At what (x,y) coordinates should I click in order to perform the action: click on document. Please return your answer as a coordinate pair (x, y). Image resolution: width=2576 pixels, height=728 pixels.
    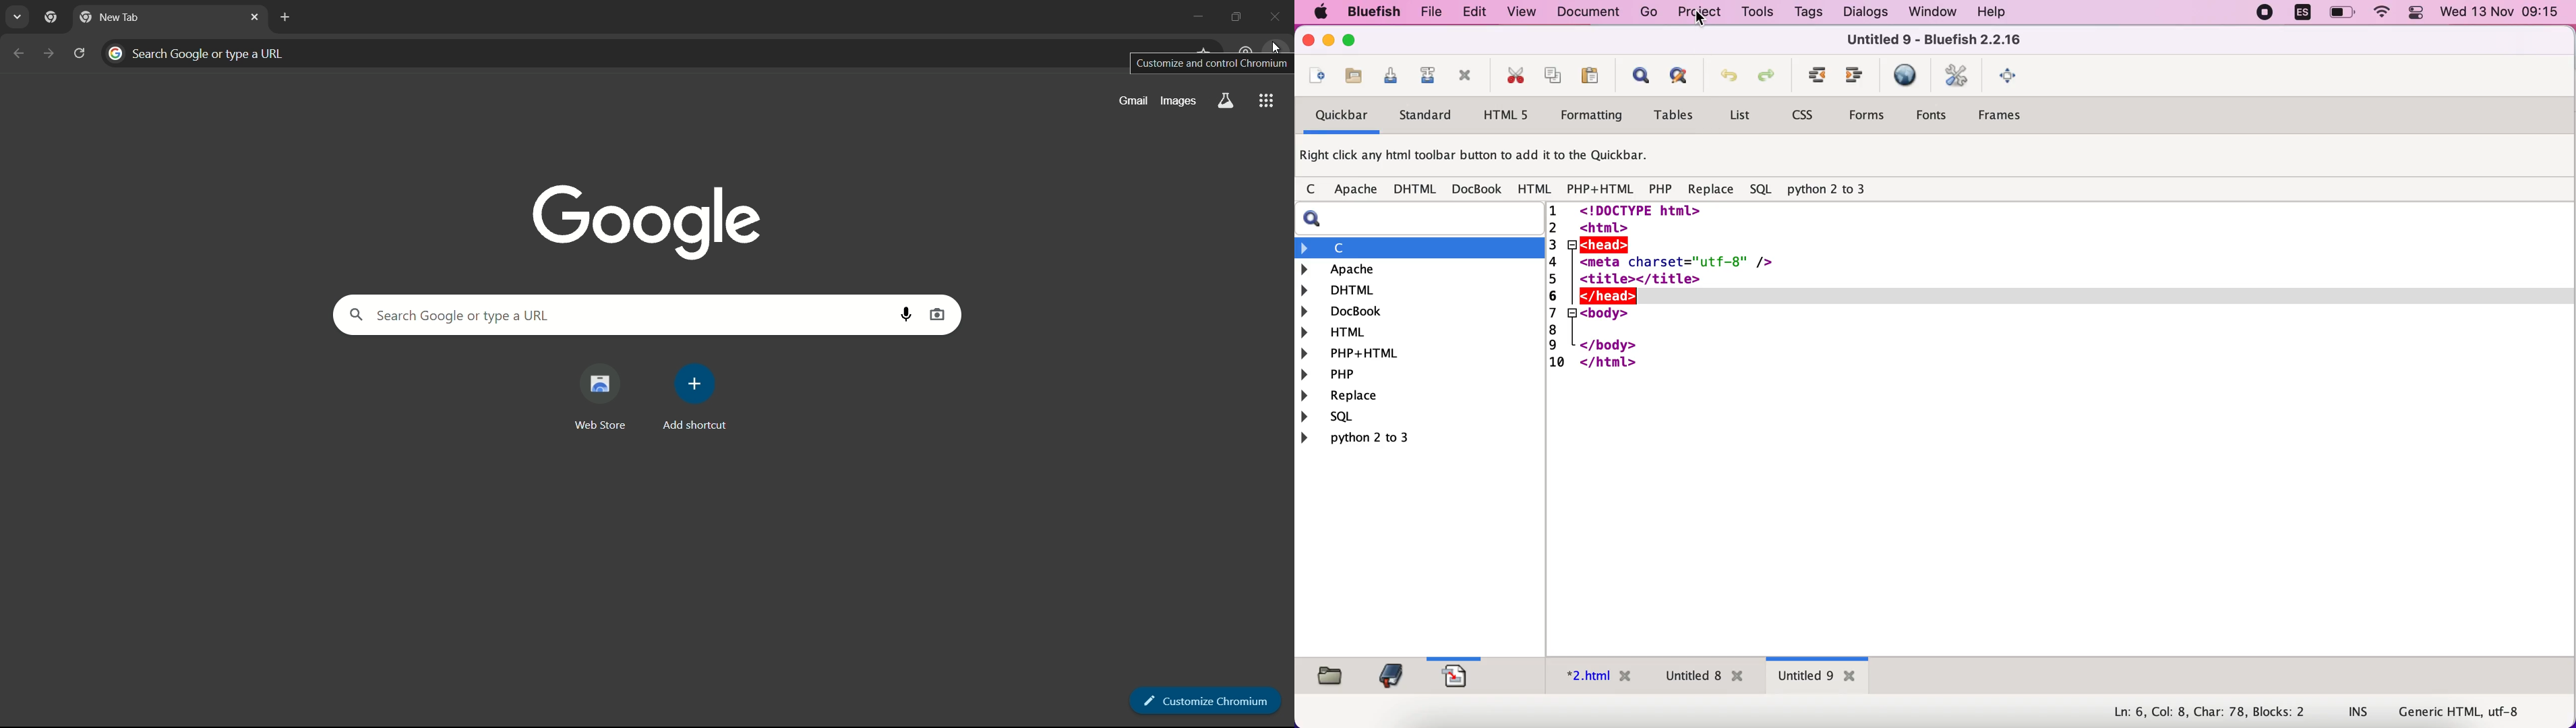
    Looking at the image, I should click on (1592, 12).